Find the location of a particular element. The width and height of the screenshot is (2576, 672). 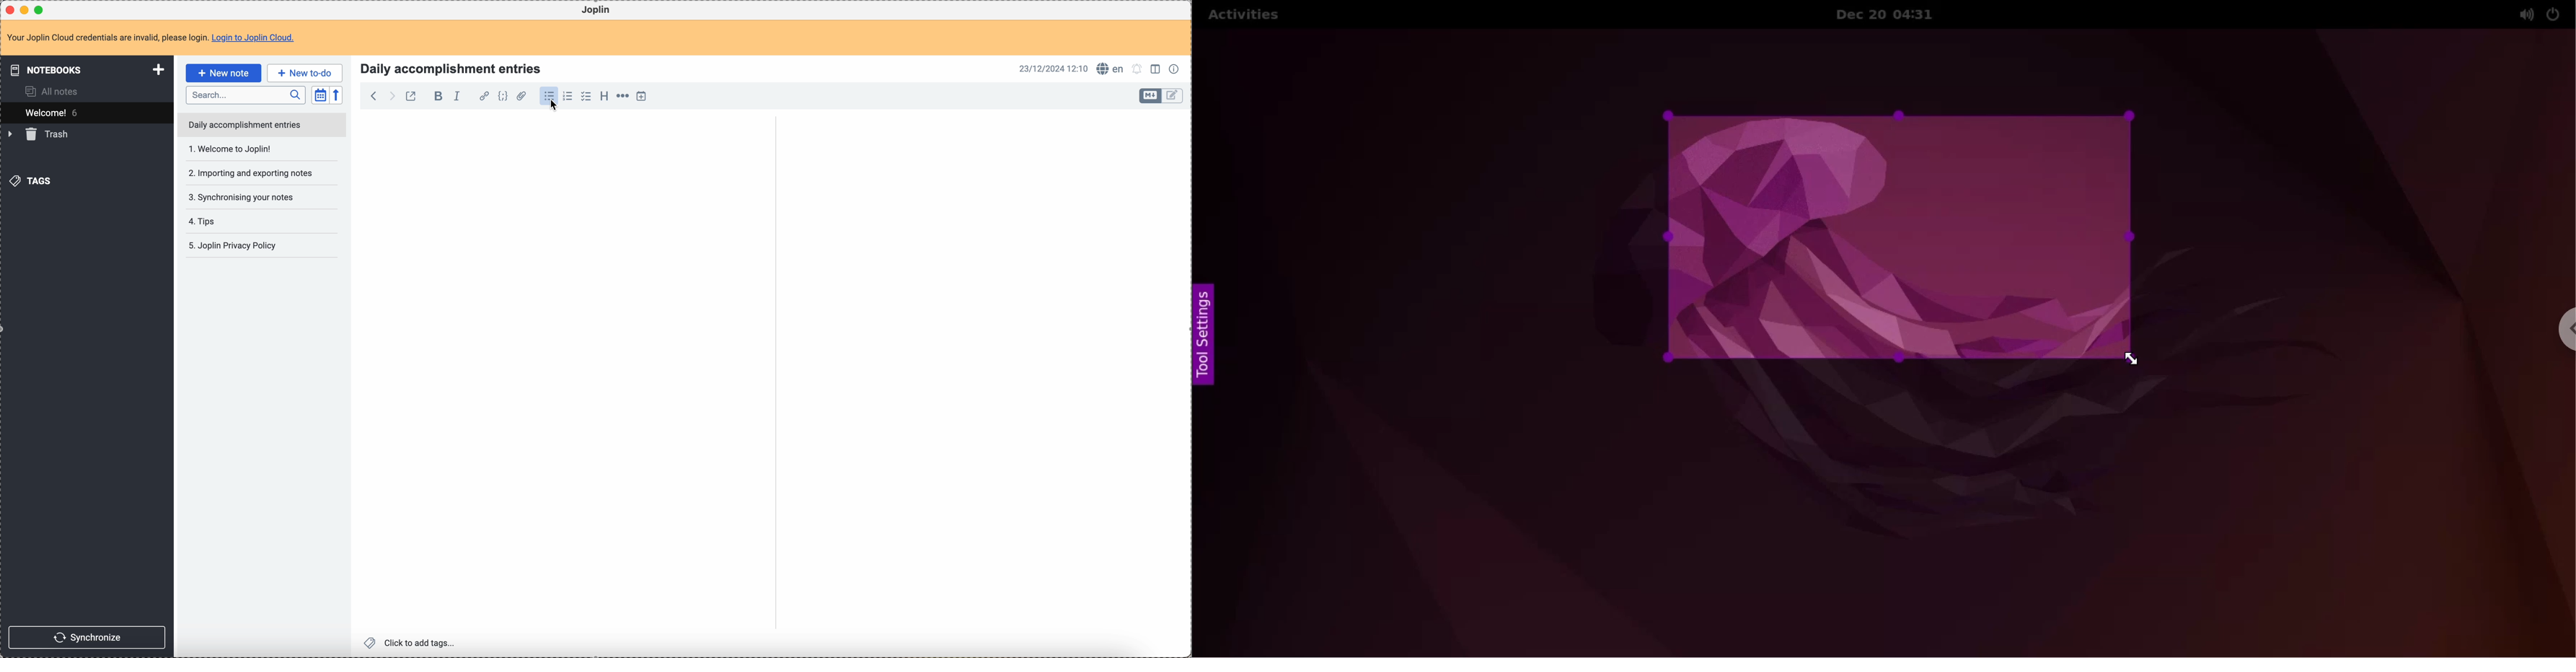

Title is located at coordinates (449, 67).